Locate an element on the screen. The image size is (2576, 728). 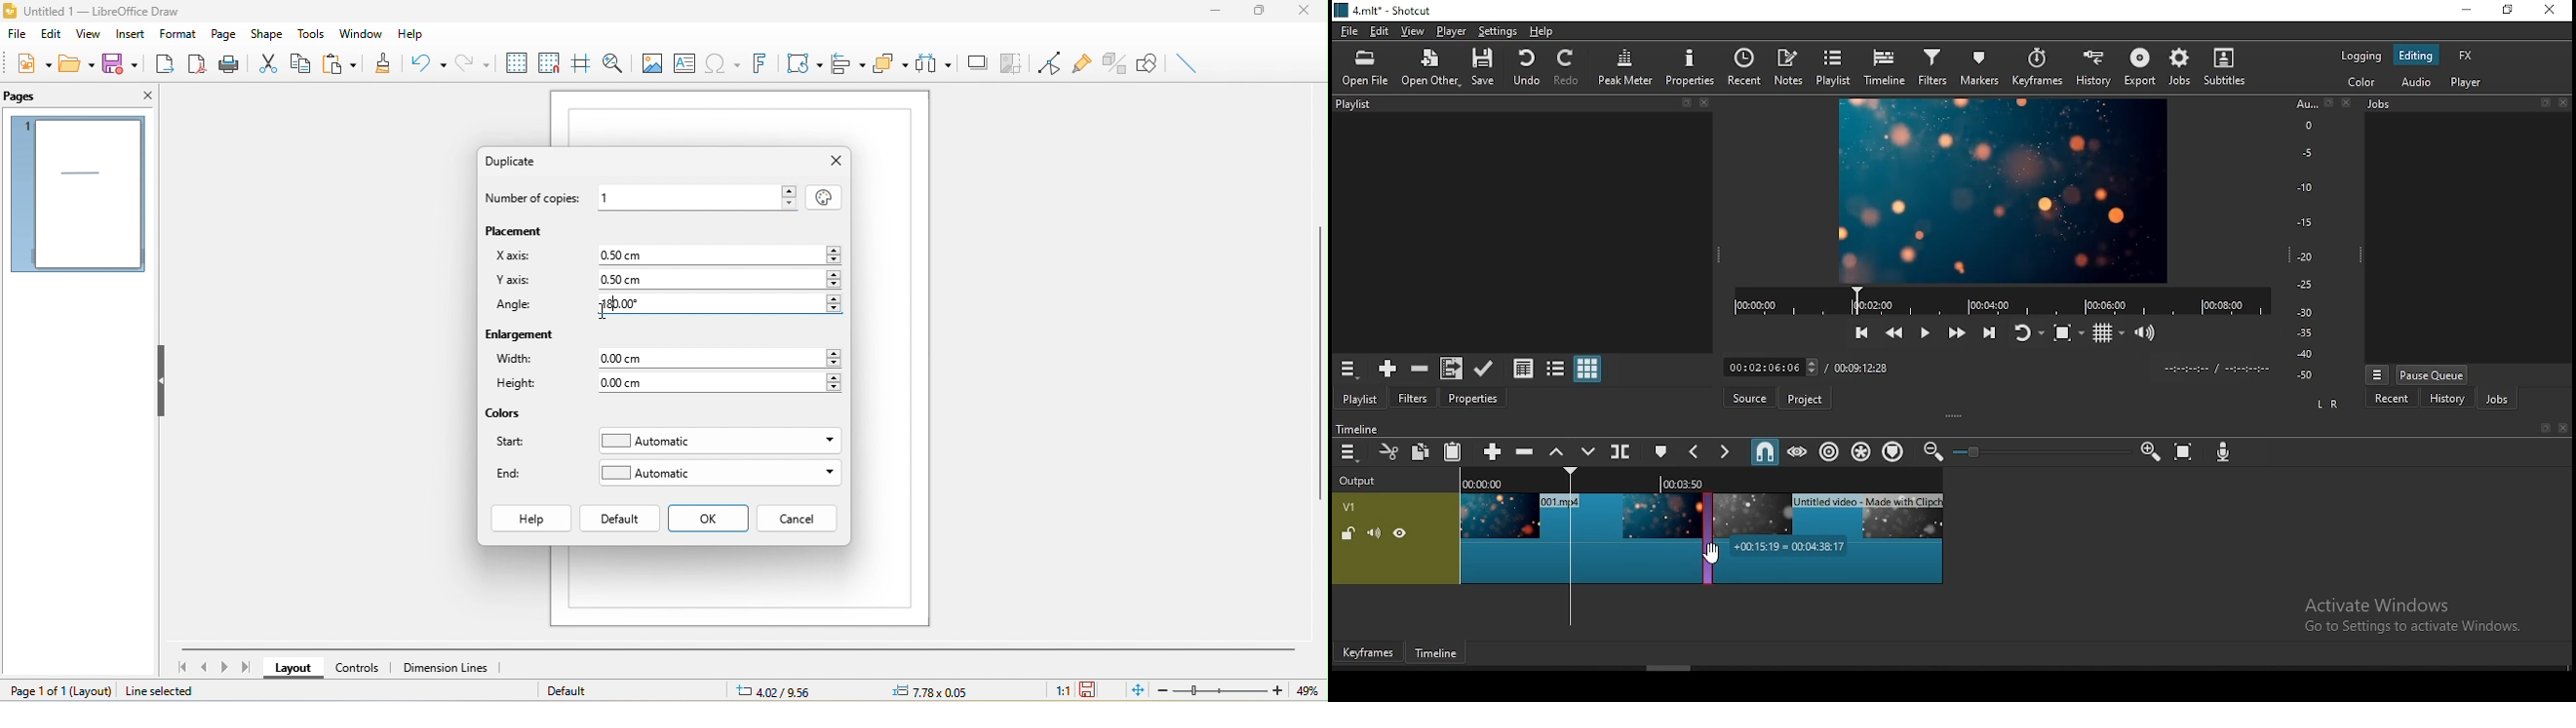
default is located at coordinates (574, 690).